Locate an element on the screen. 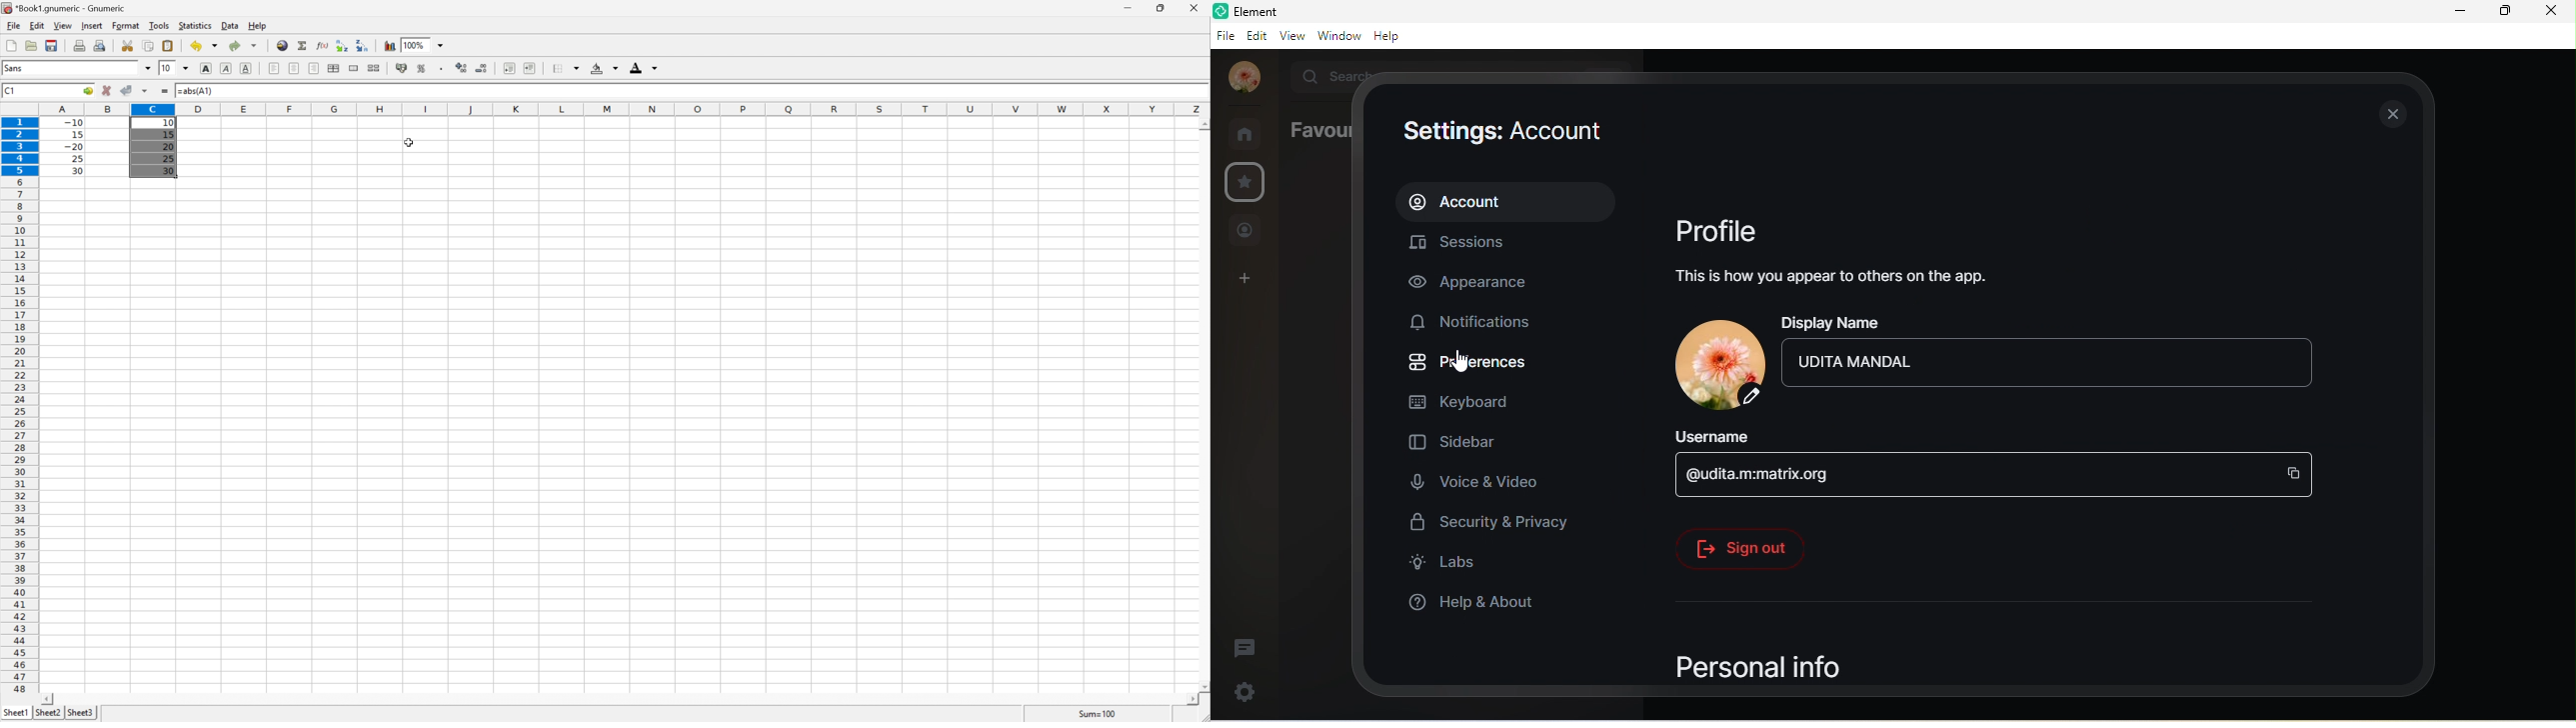 This screenshot has width=2576, height=728. threads is located at coordinates (1249, 647).